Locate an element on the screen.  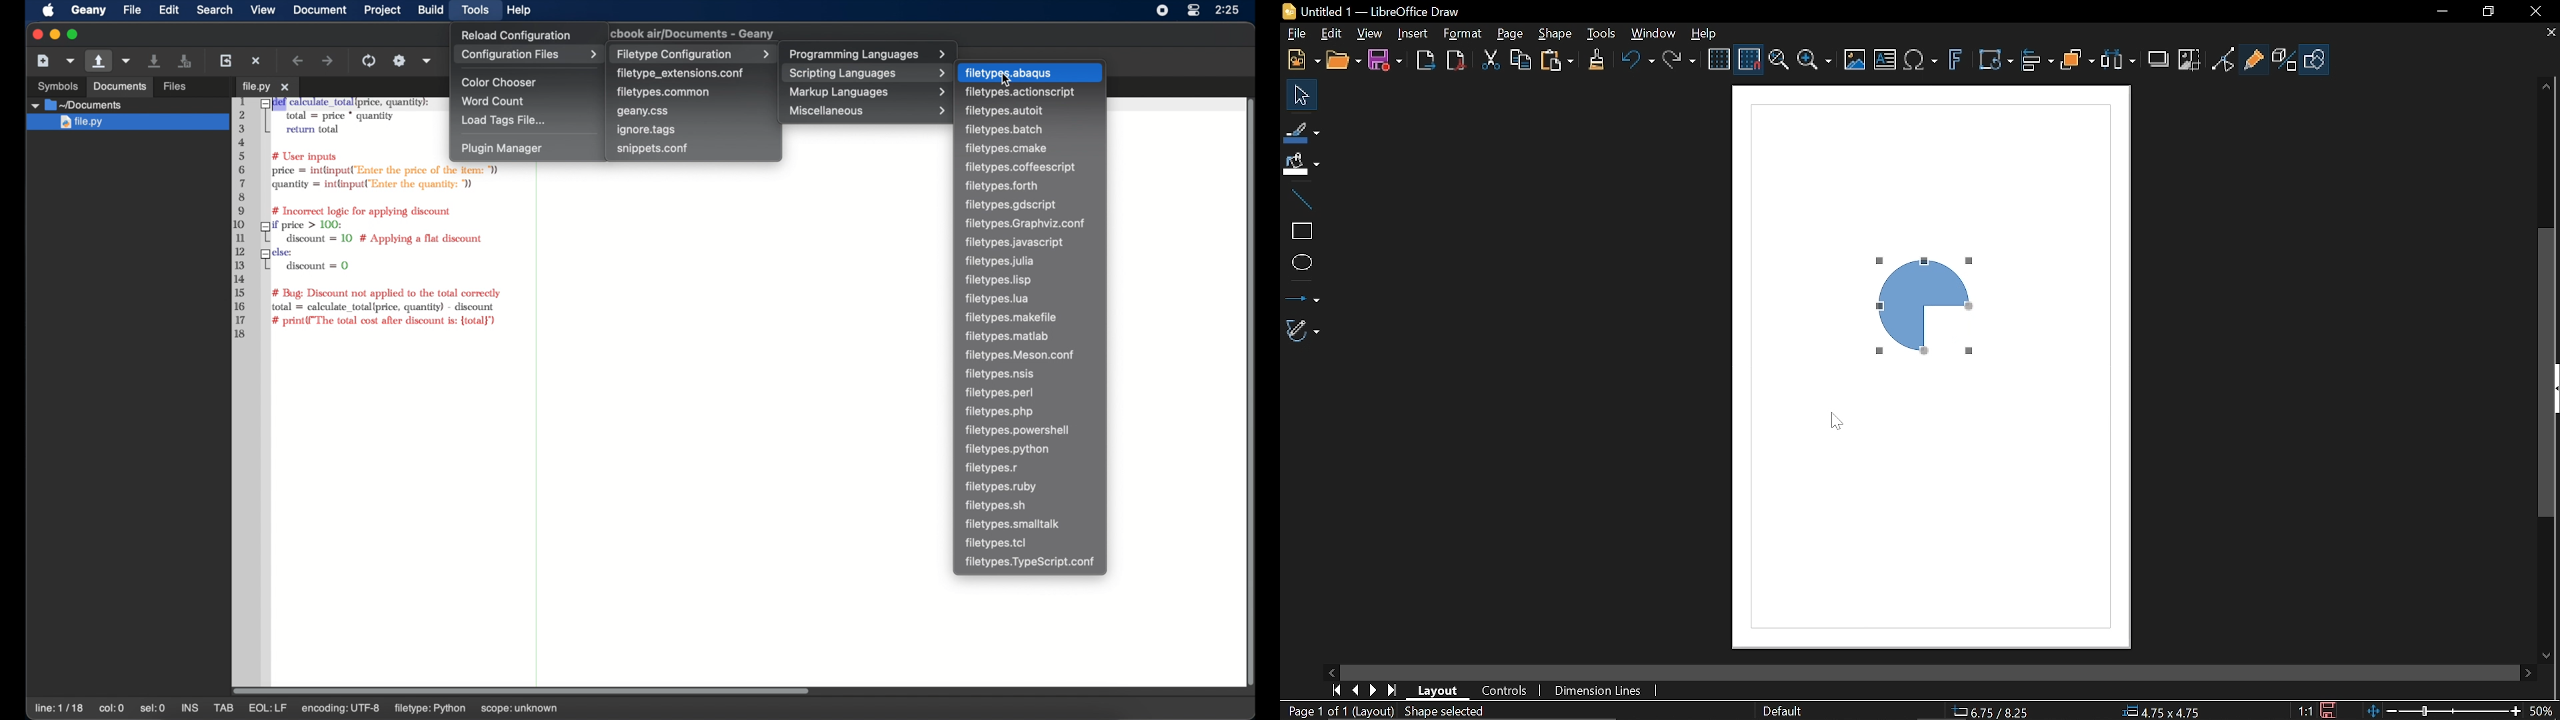
programming languages is located at coordinates (869, 55).